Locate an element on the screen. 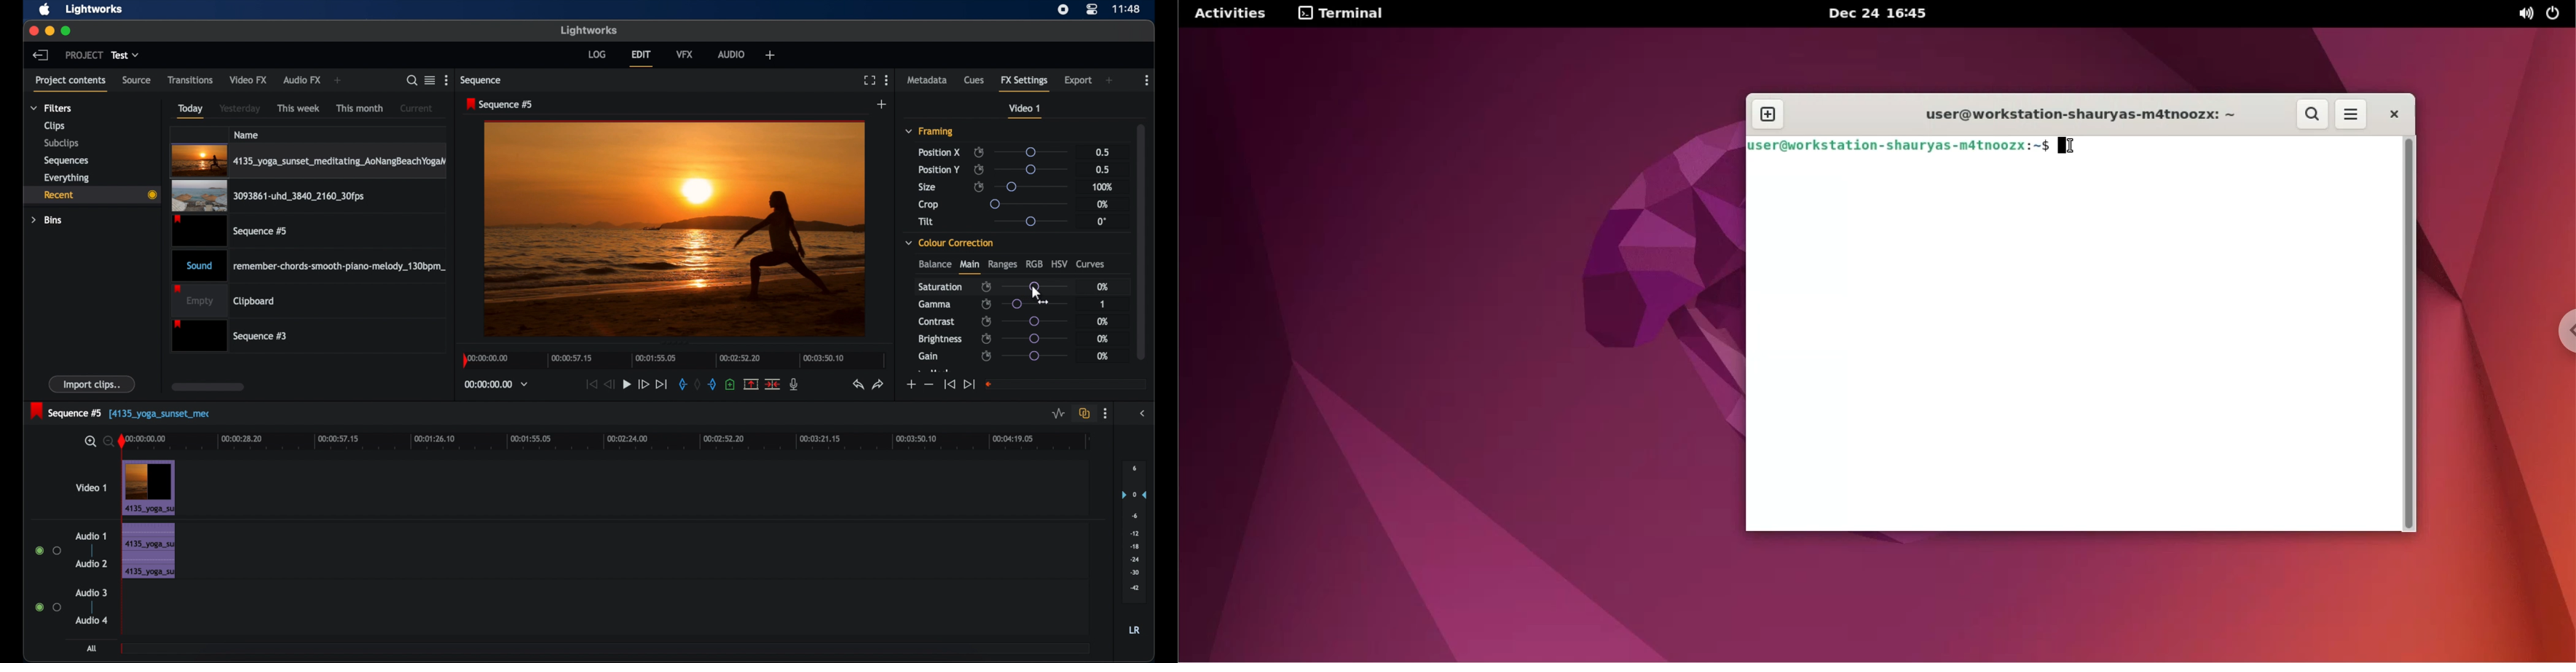 The height and width of the screenshot is (672, 2576). add is located at coordinates (770, 55).